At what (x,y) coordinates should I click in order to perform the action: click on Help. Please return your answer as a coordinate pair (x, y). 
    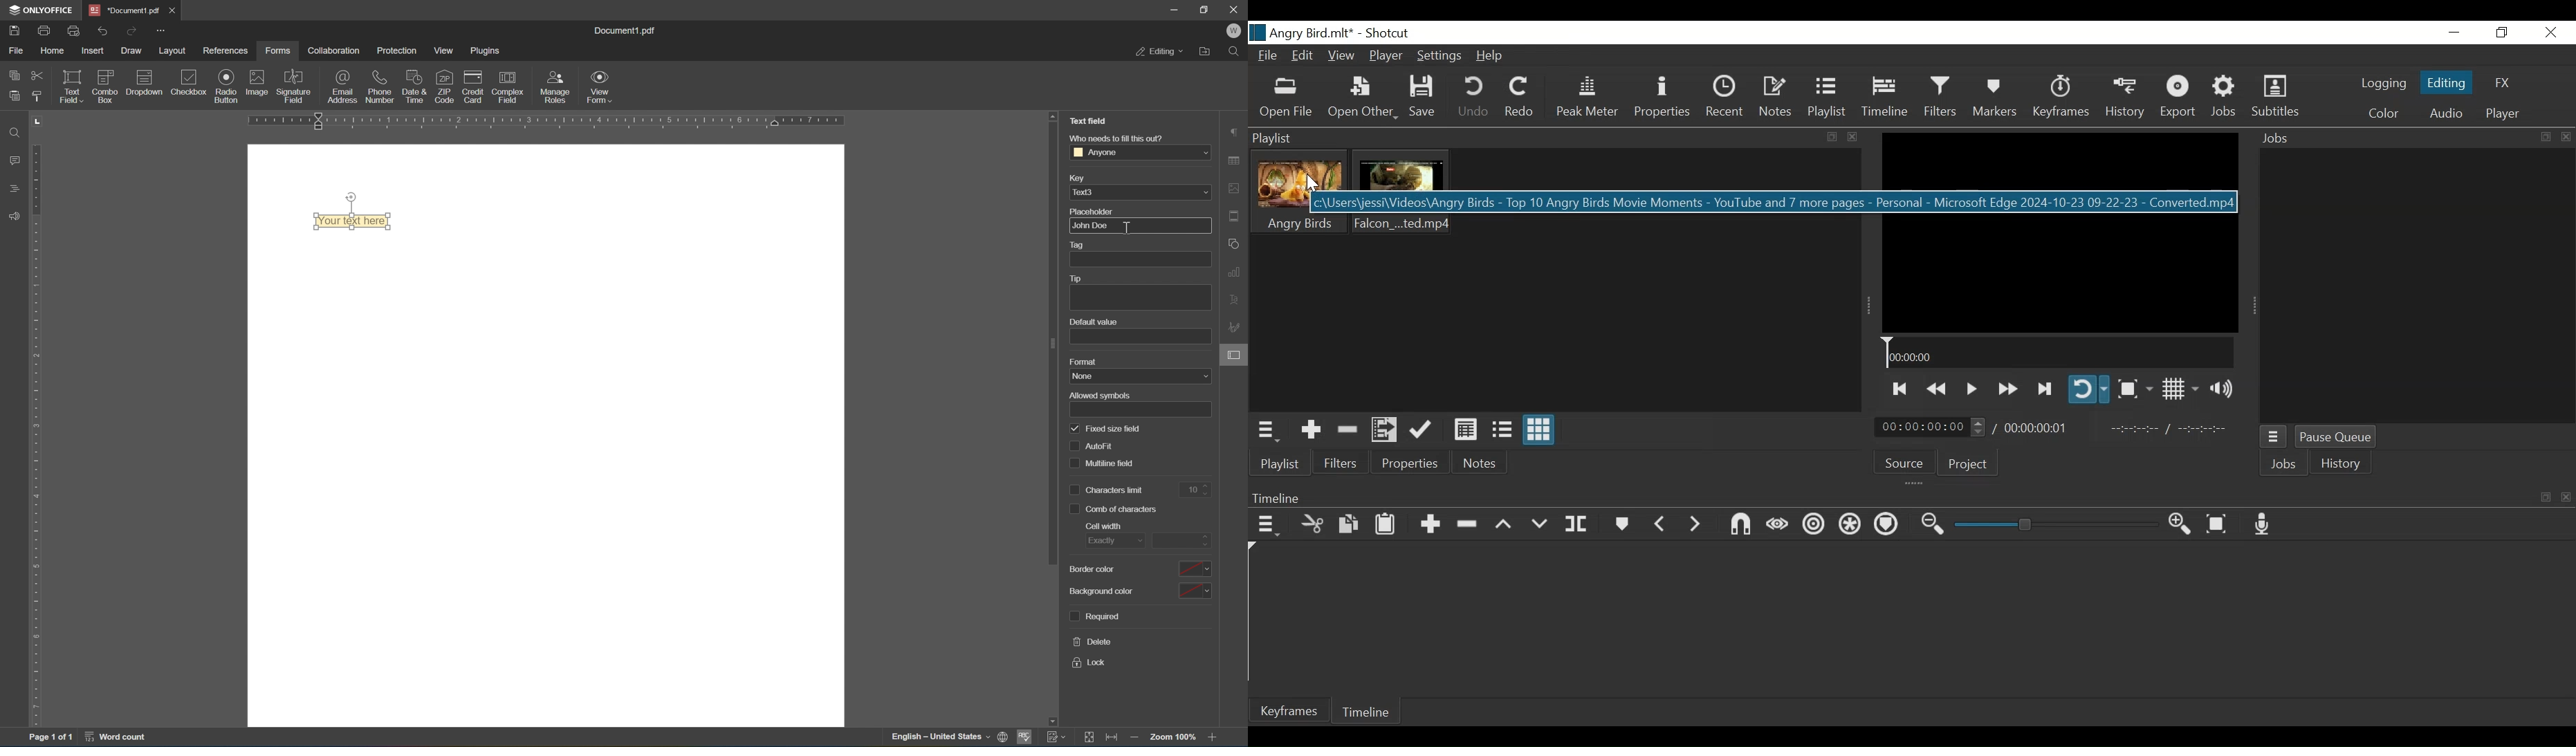
    Looking at the image, I should click on (1492, 55).